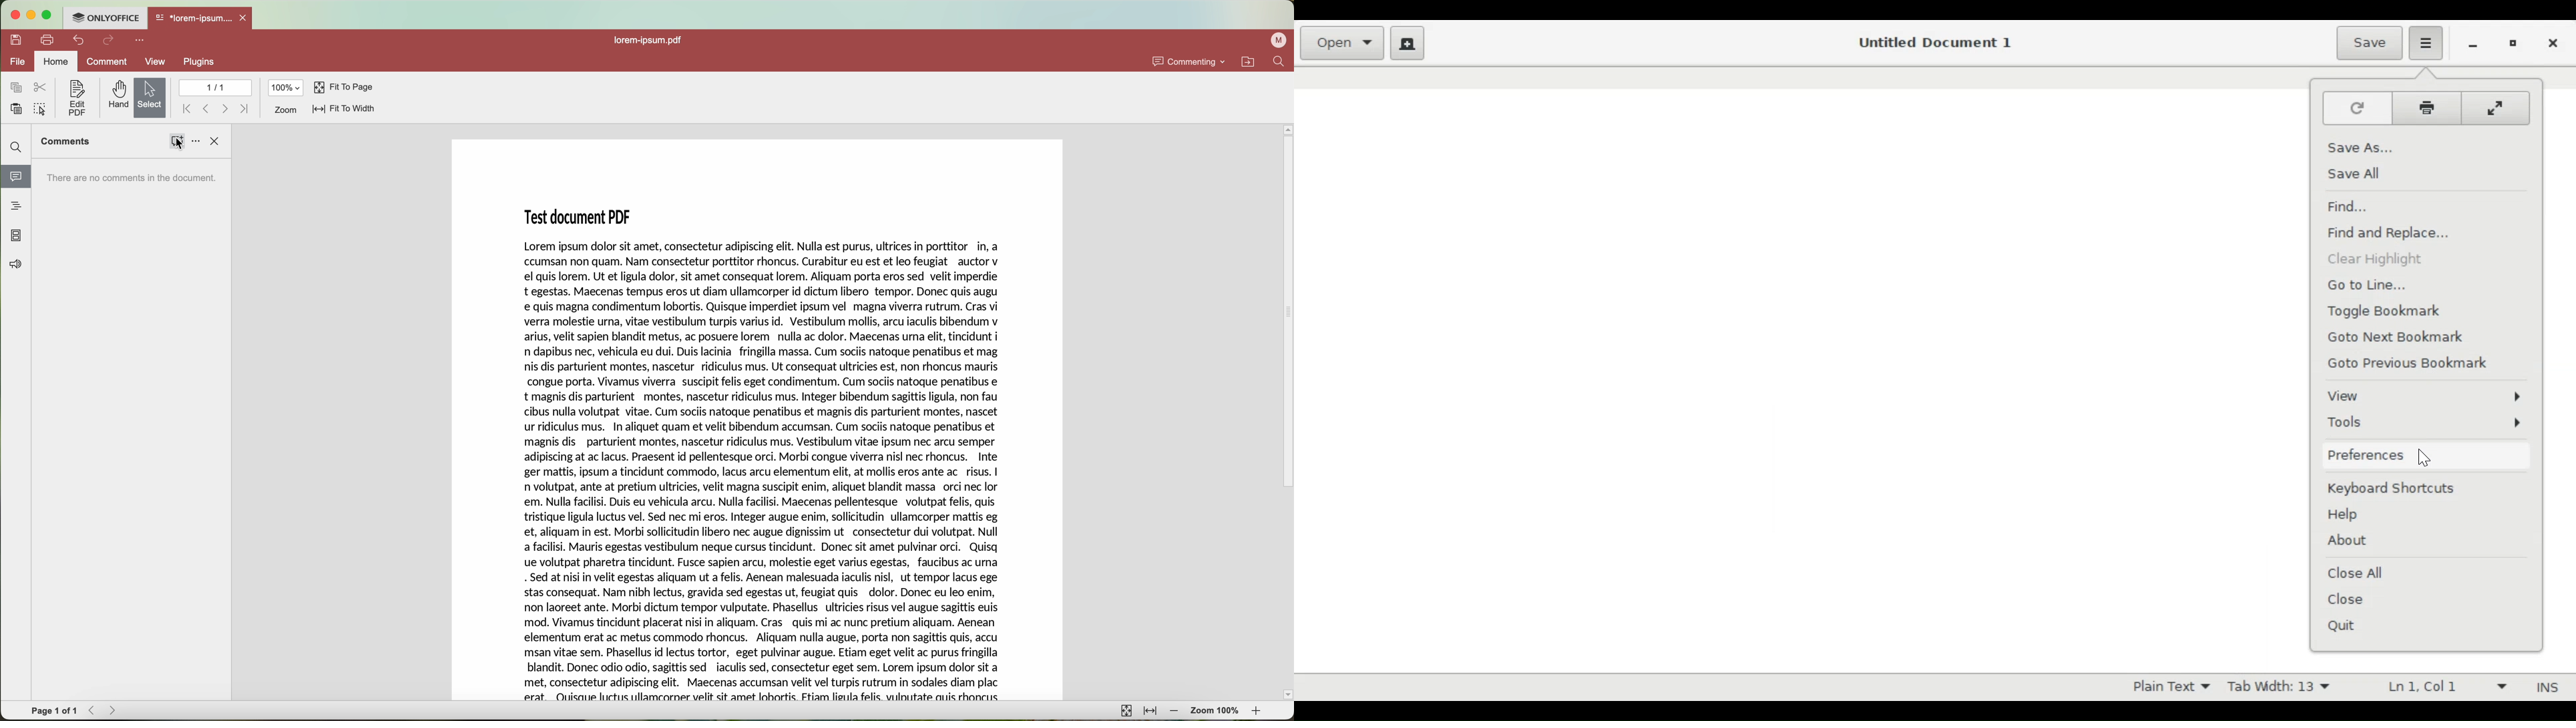 The image size is (2576, 728). I want to click on Clear Highlight, so click(2376, 260).